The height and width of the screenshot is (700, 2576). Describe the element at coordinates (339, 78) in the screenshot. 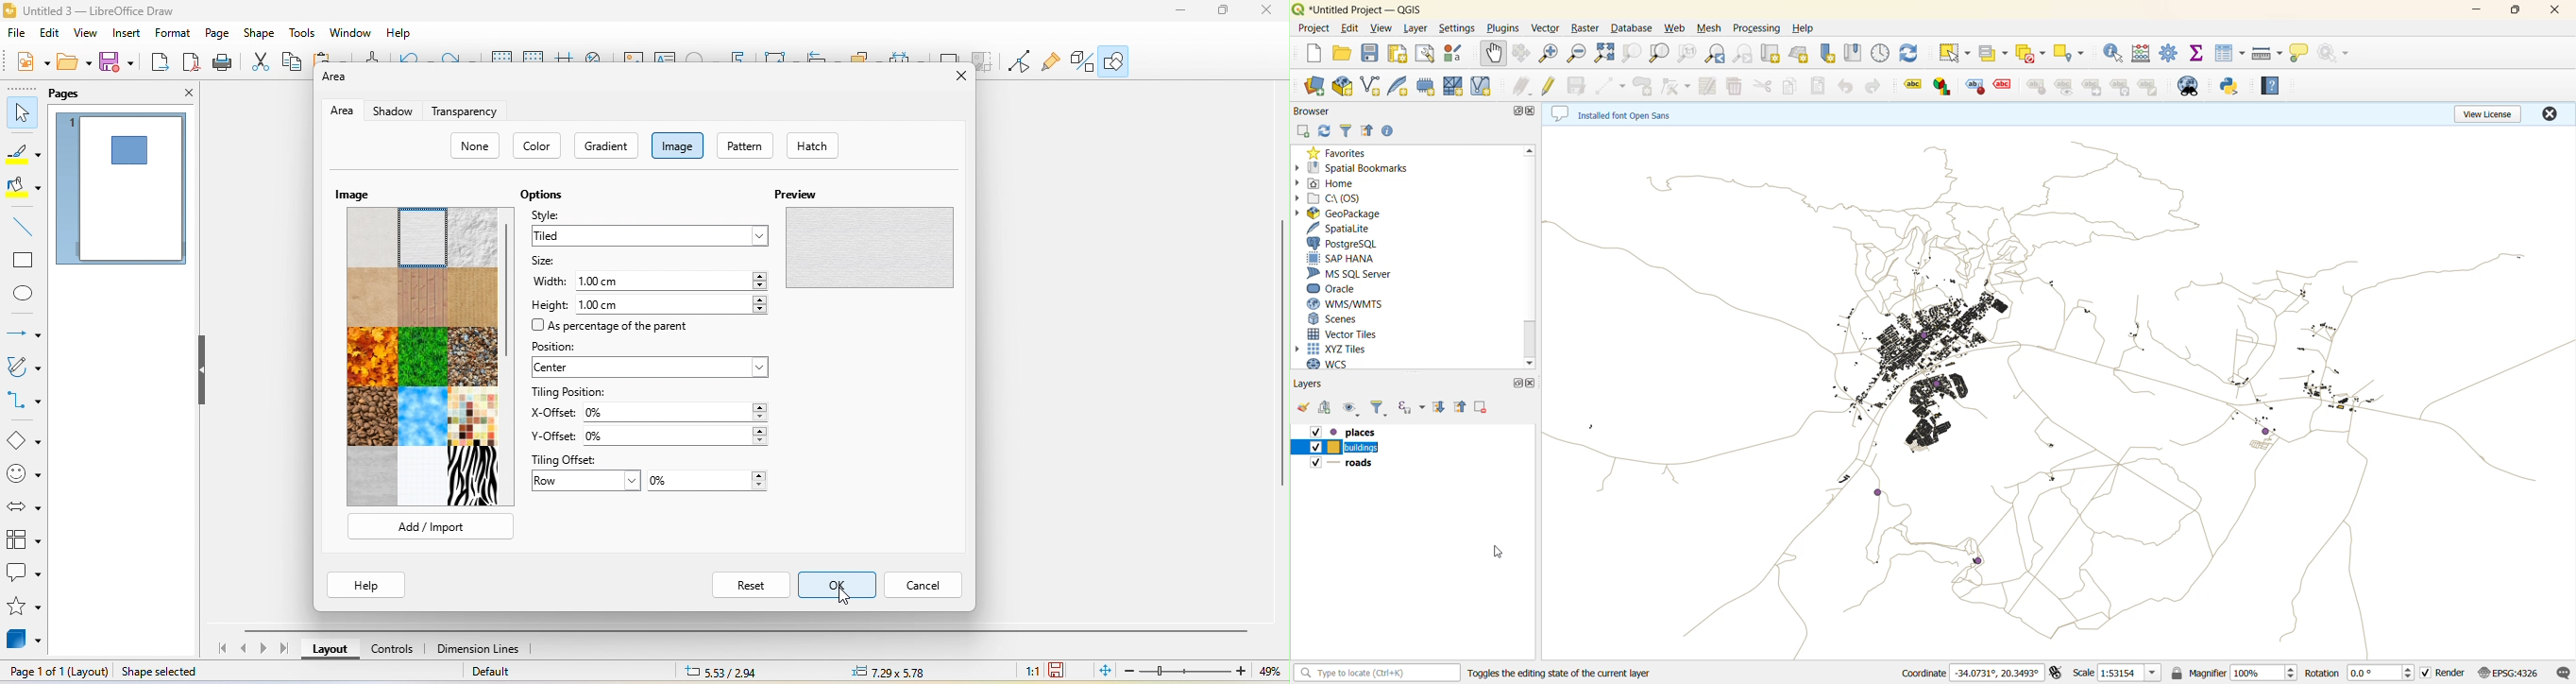

I see `area` at that location.